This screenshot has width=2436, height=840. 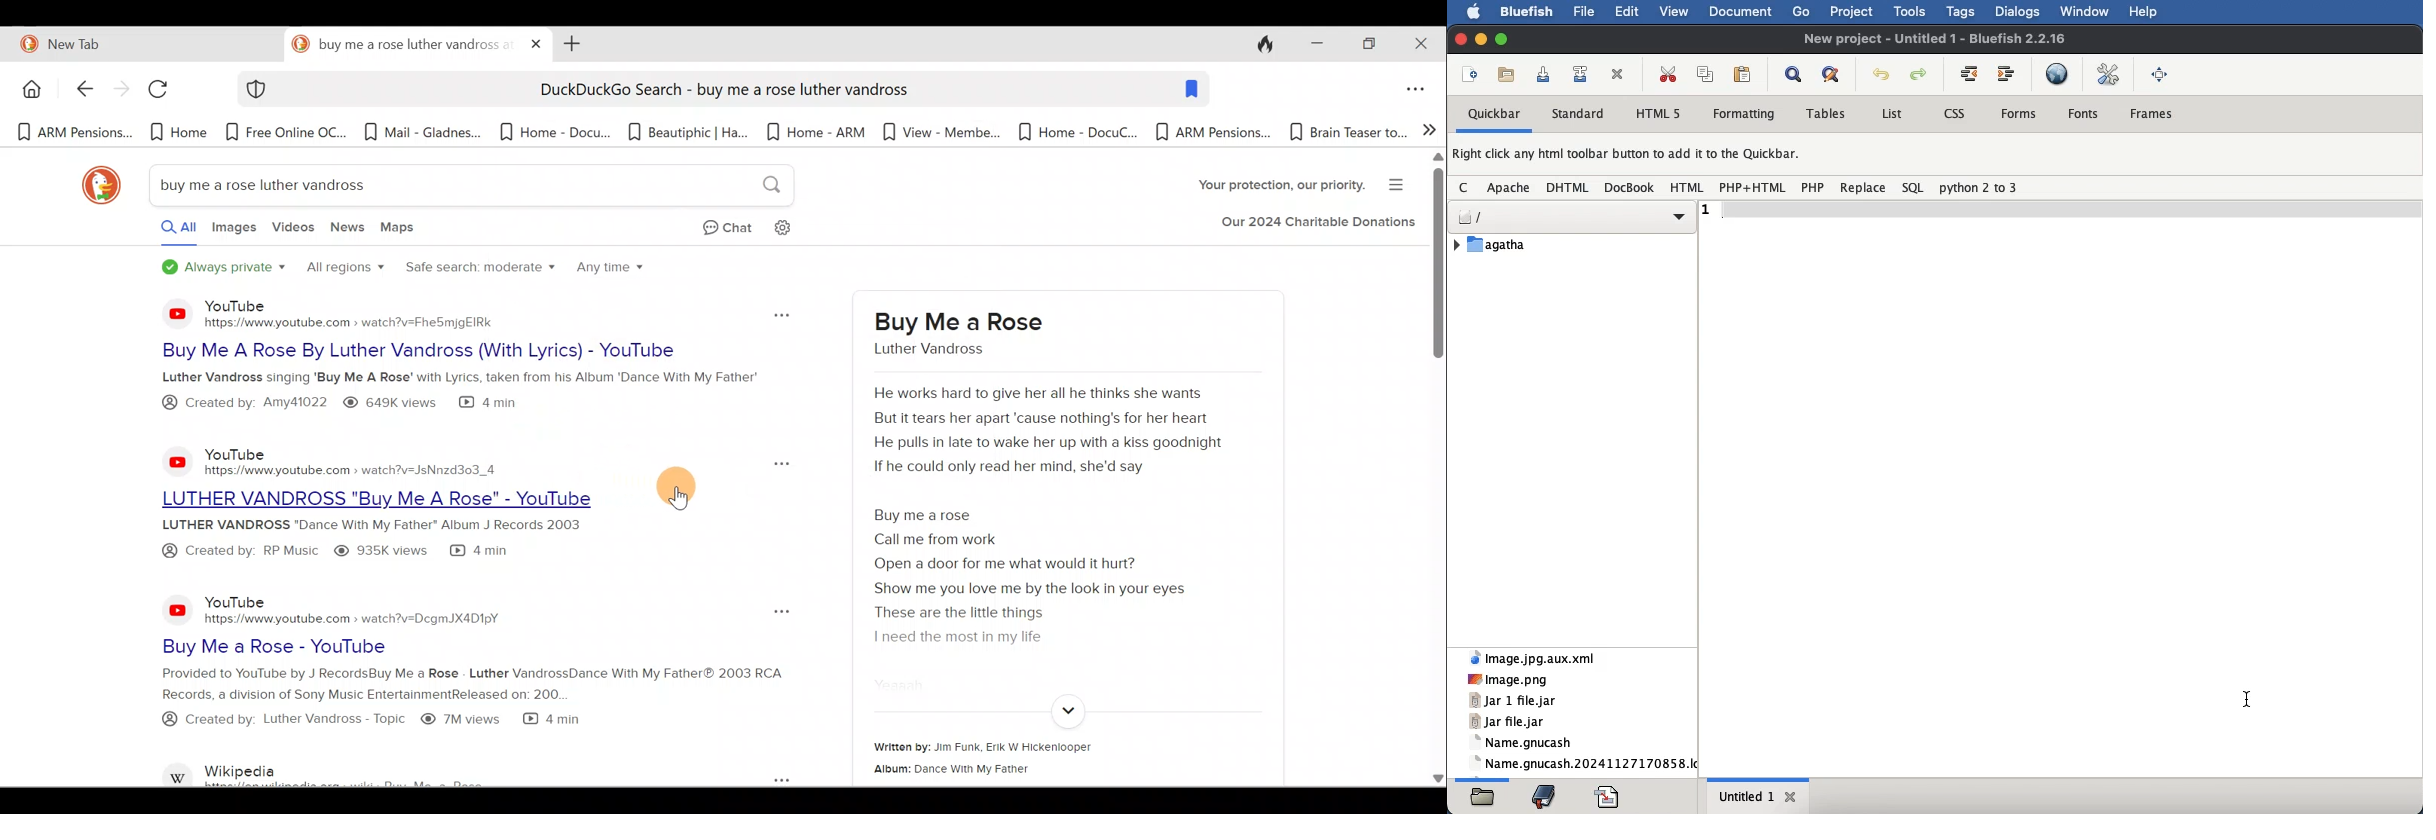 What do you see at coordinates (1794, 76) in the screenshot?
I see `show find bar` at bounding box center [1794, 76].